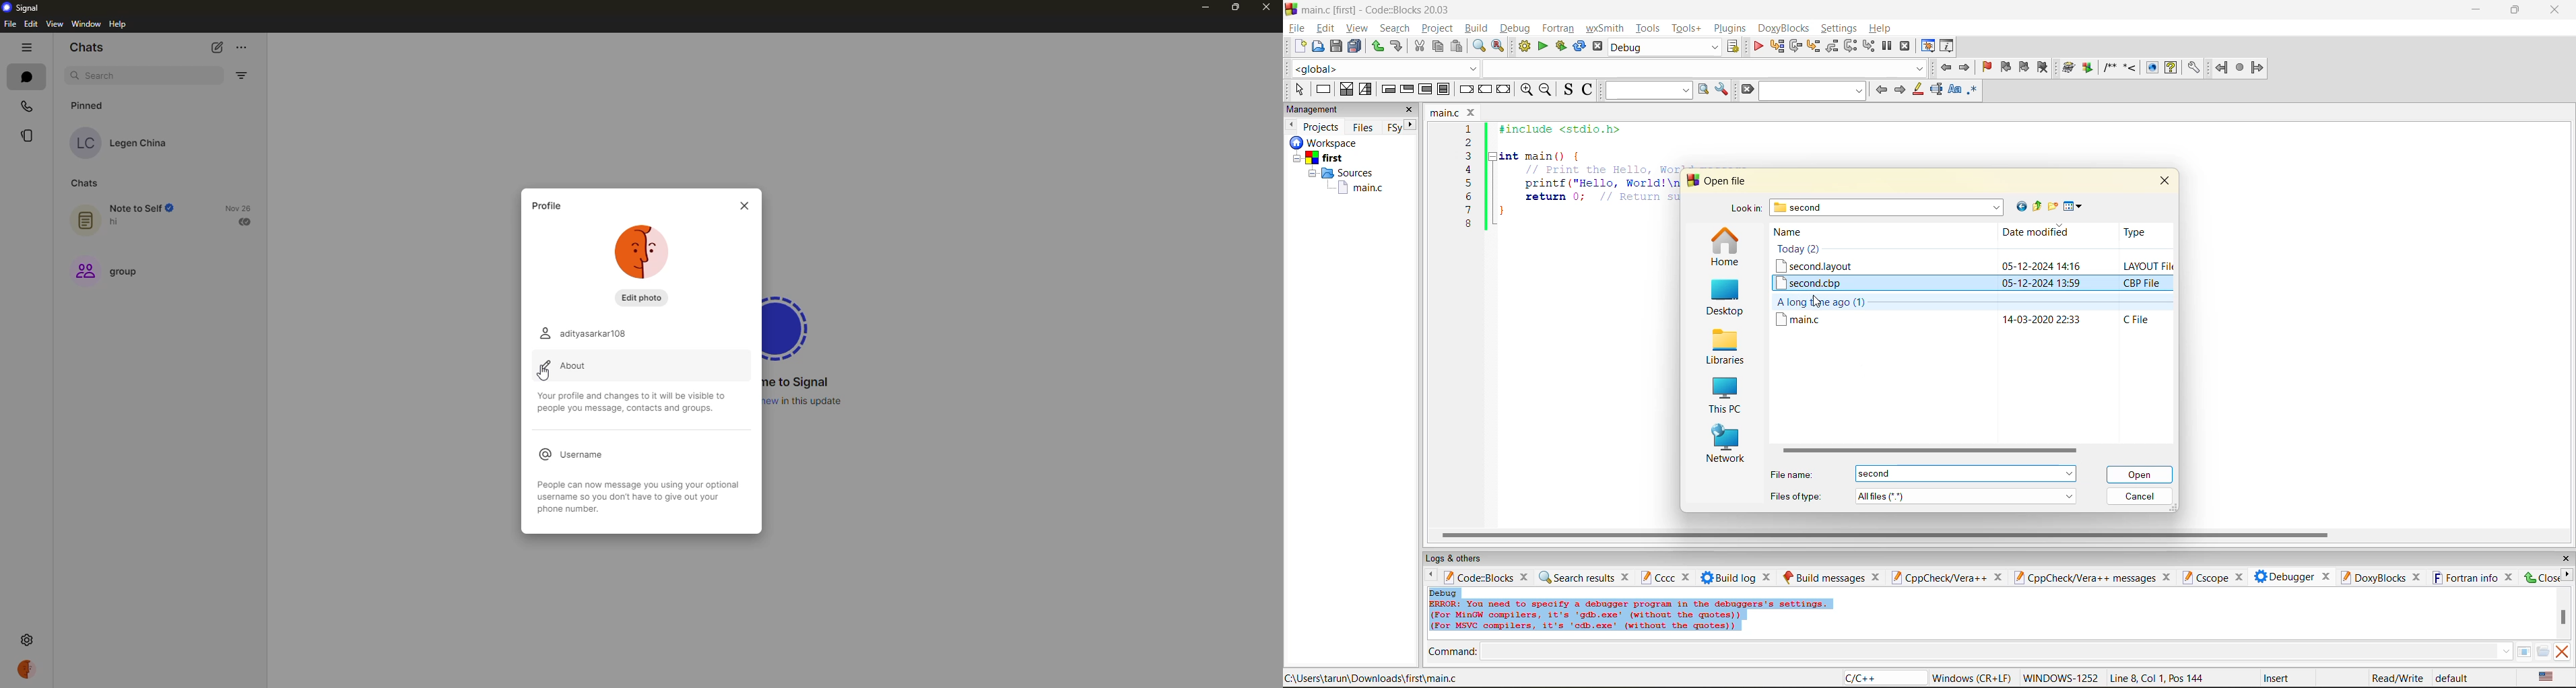 The height and width of the screenshot is (700, 2576). I want to click on build, so click(2069, 68).